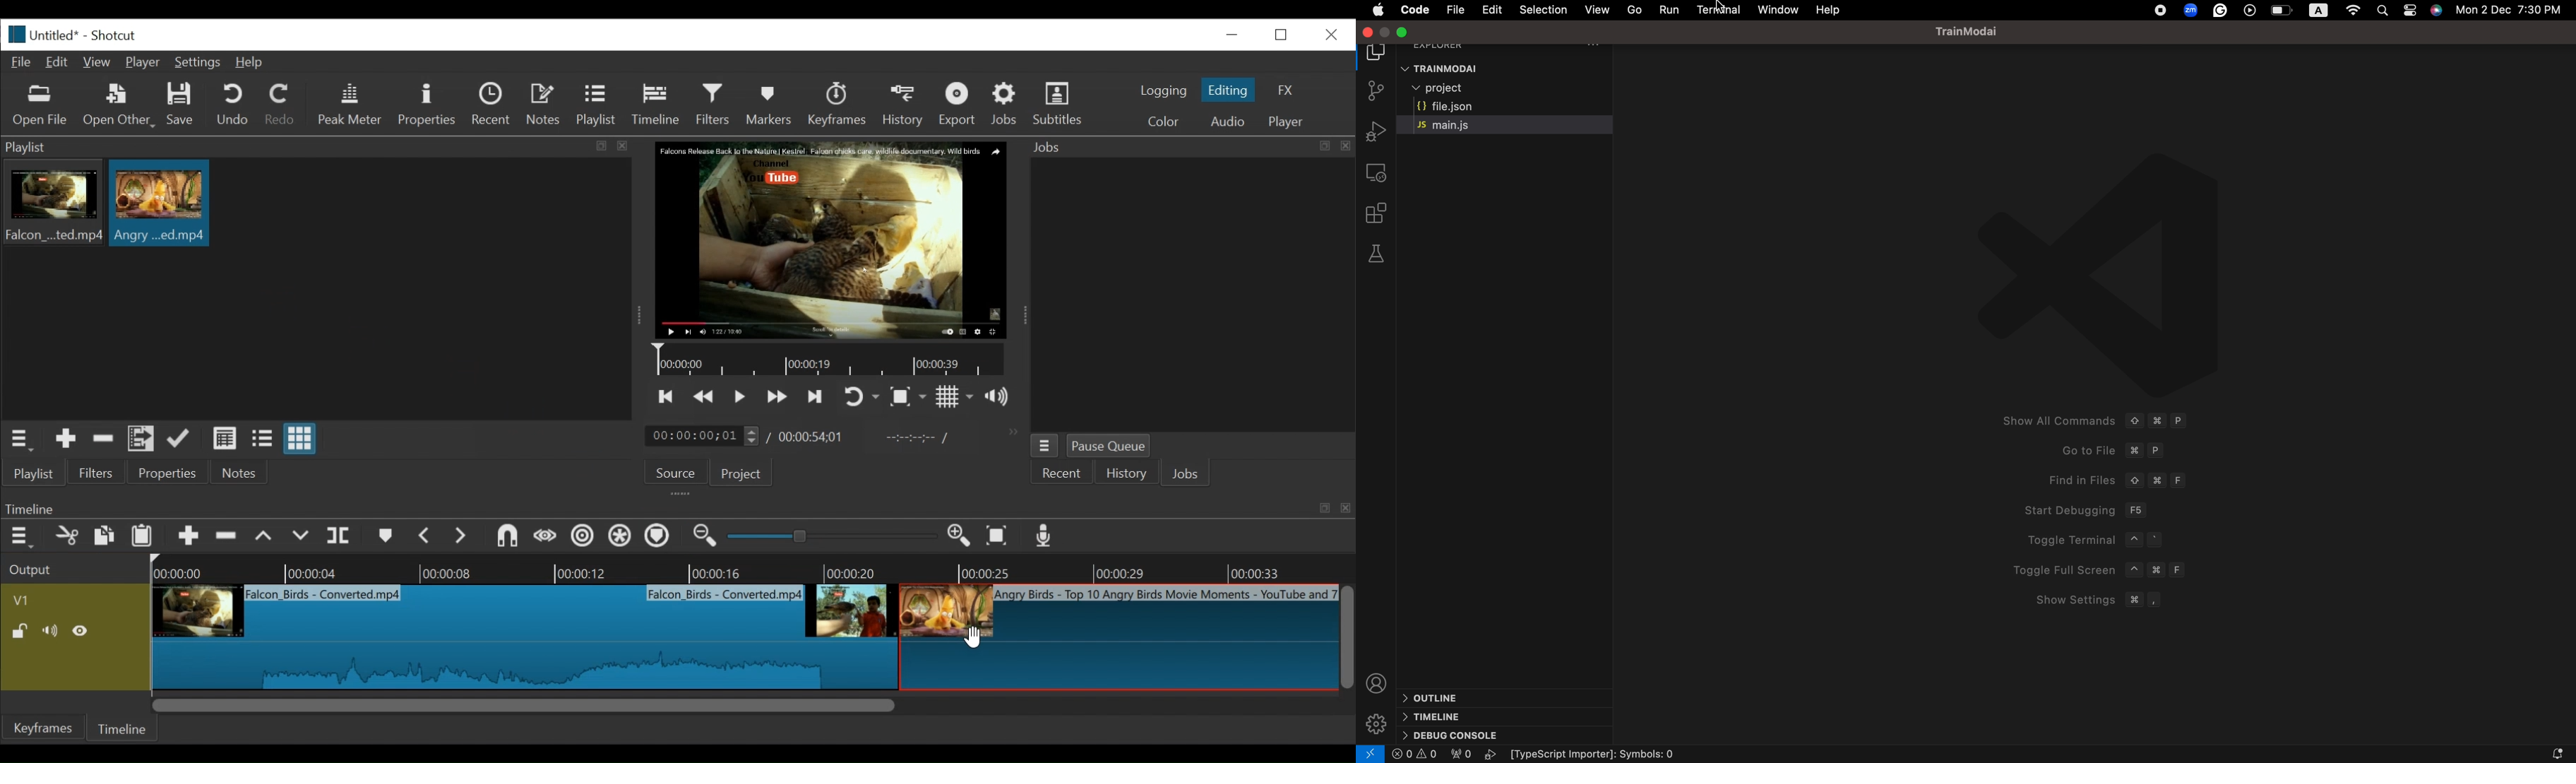 The image size is (2576, 784). I want to click on current duration, so click(704, 437).